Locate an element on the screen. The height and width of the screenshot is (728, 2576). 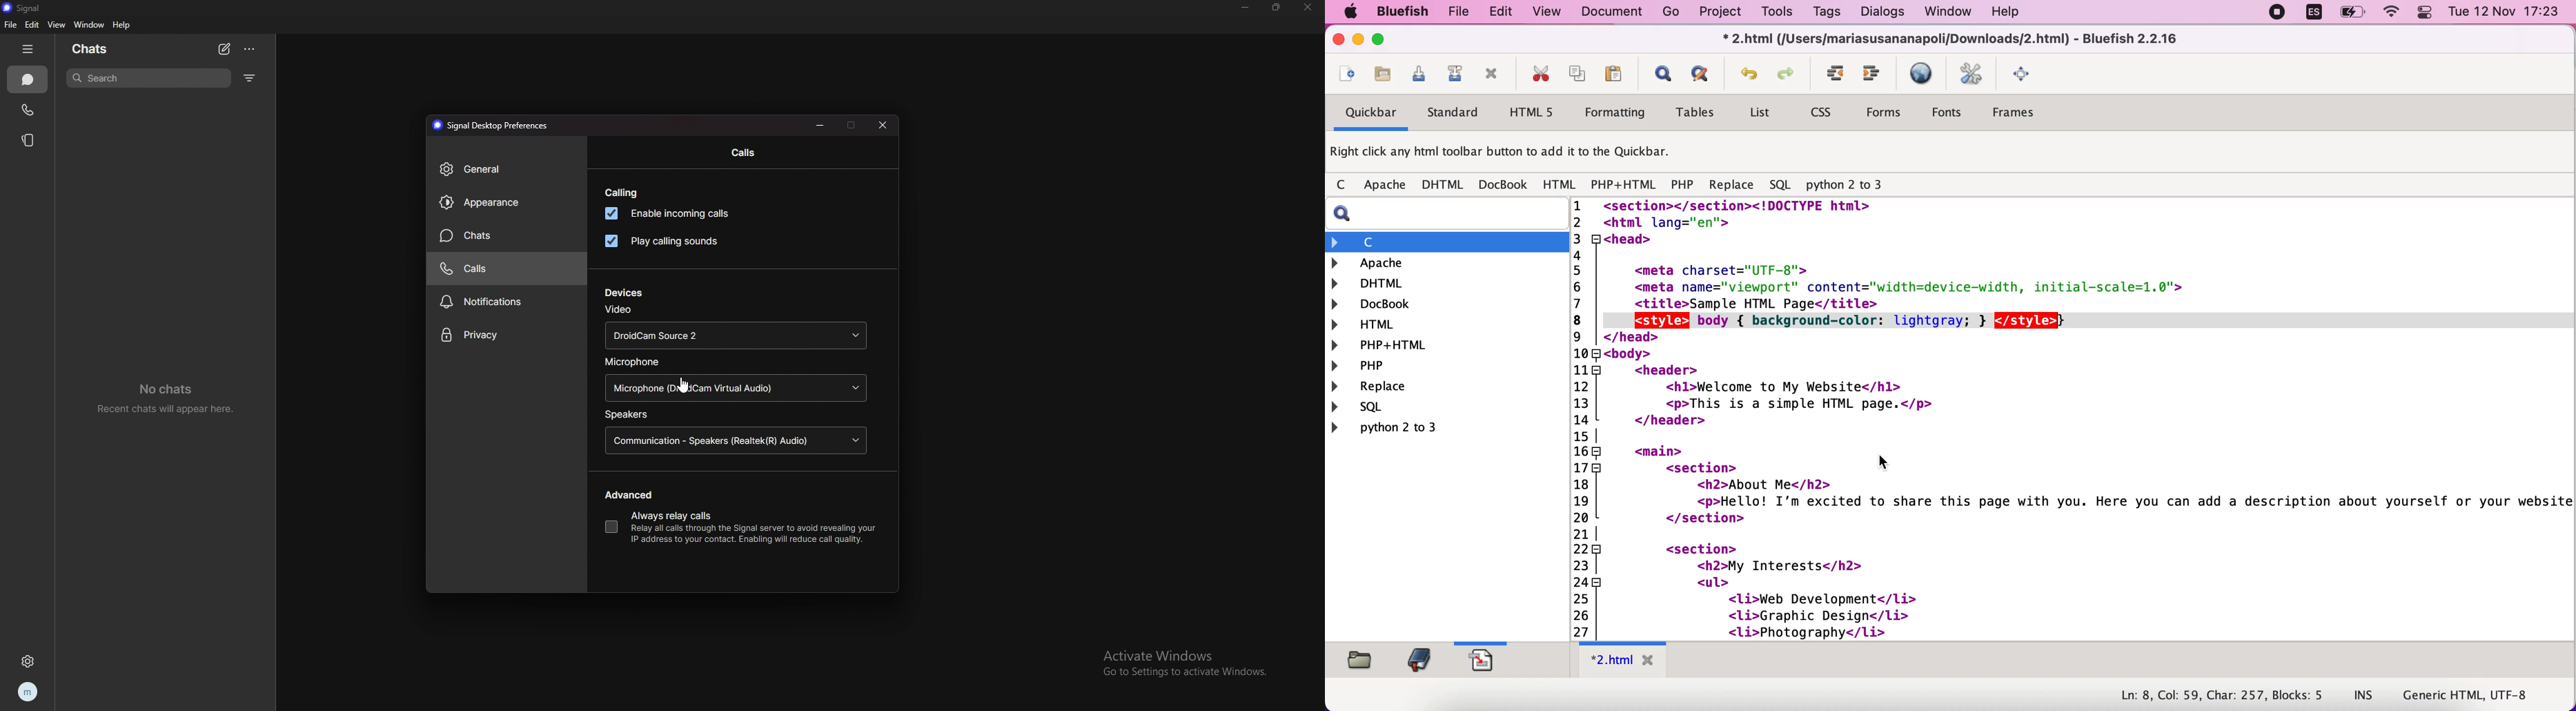
 is located at coordinates (1345, 186).